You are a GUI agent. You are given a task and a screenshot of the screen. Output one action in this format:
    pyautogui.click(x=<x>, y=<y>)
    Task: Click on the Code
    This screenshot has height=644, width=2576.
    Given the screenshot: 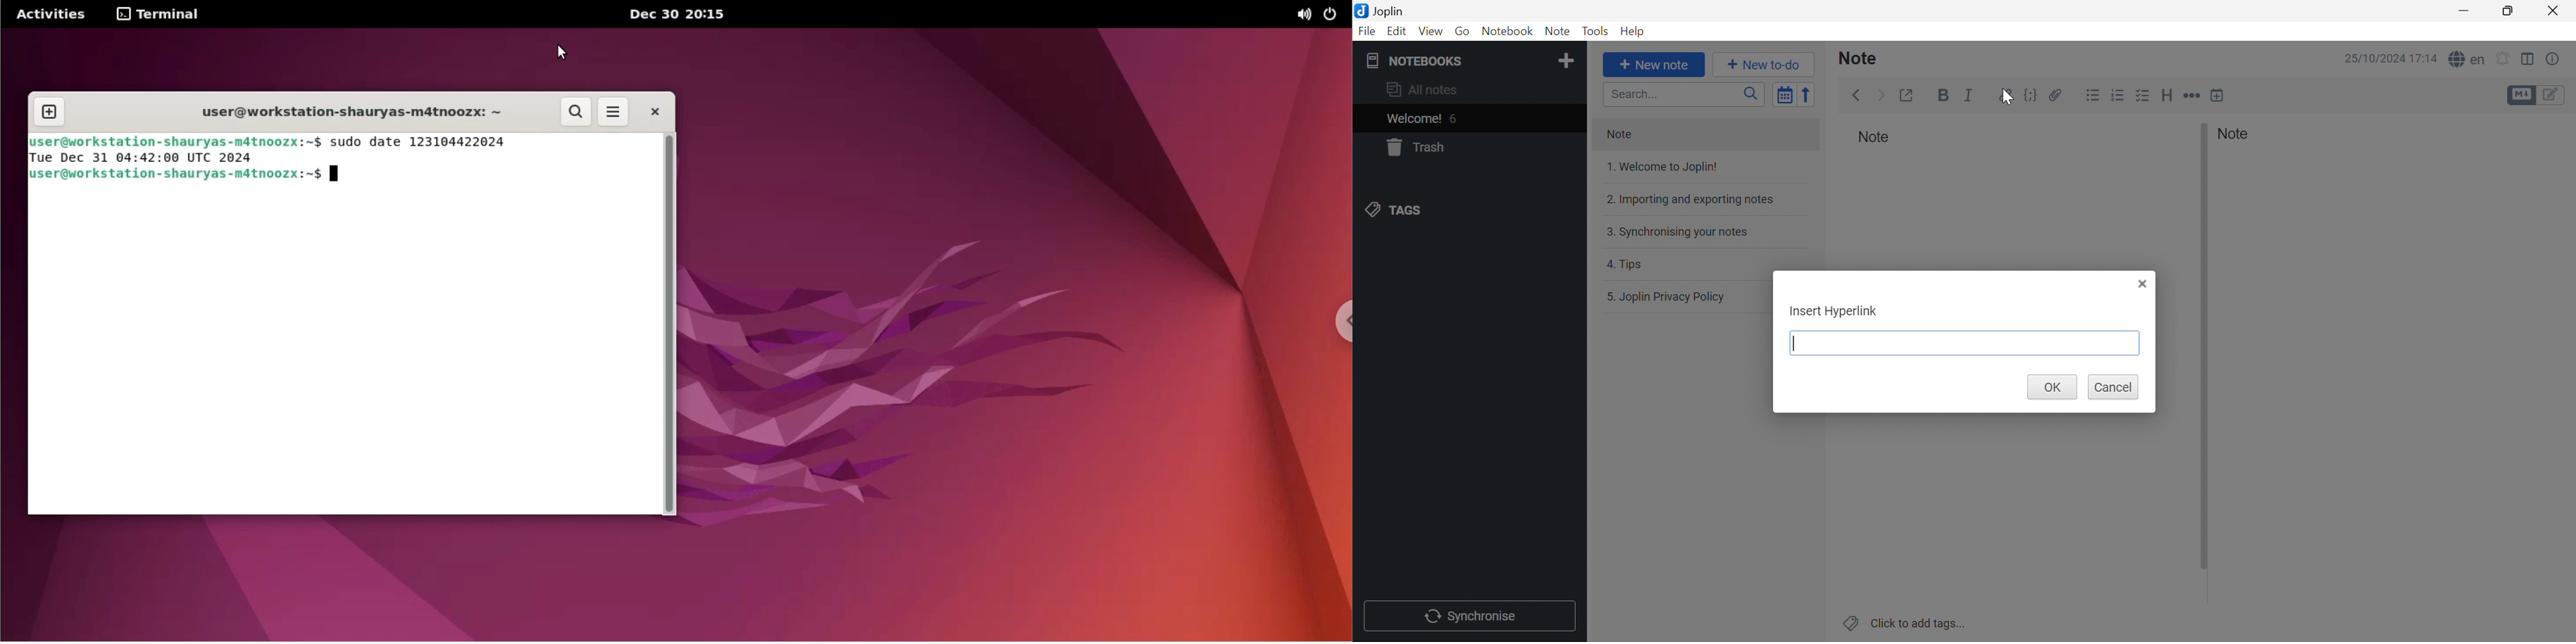 What is the action you would take?
    pyautogui.click(x=2031, y=95)
    